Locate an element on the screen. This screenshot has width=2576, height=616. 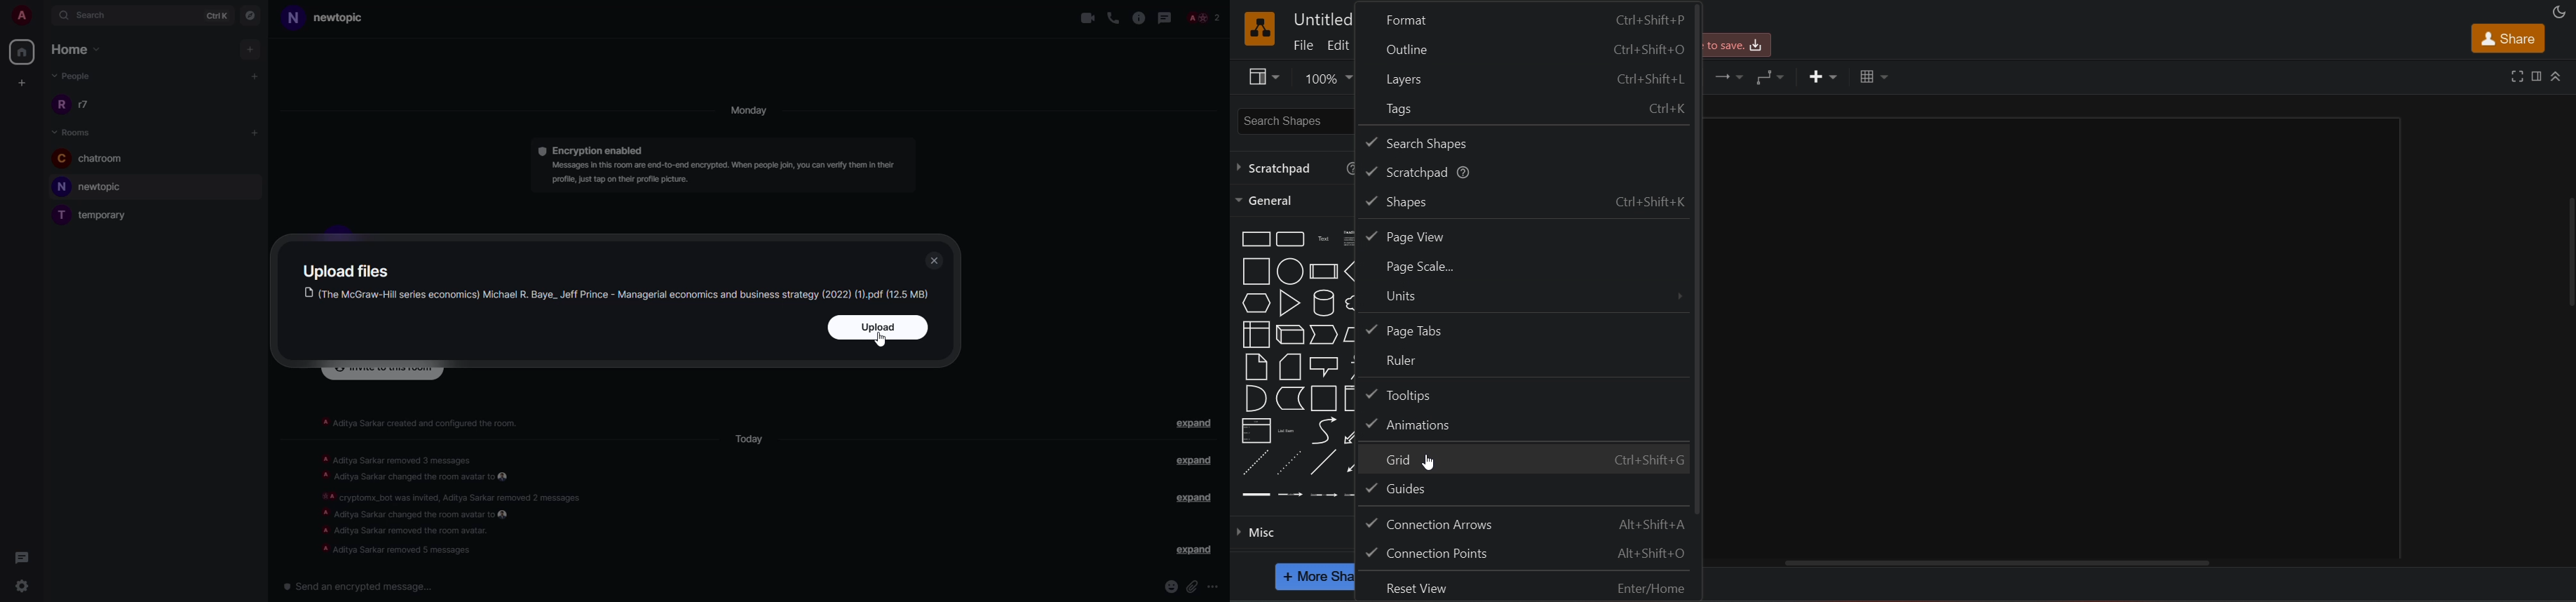
list item is located at coordinates (1285, 430).